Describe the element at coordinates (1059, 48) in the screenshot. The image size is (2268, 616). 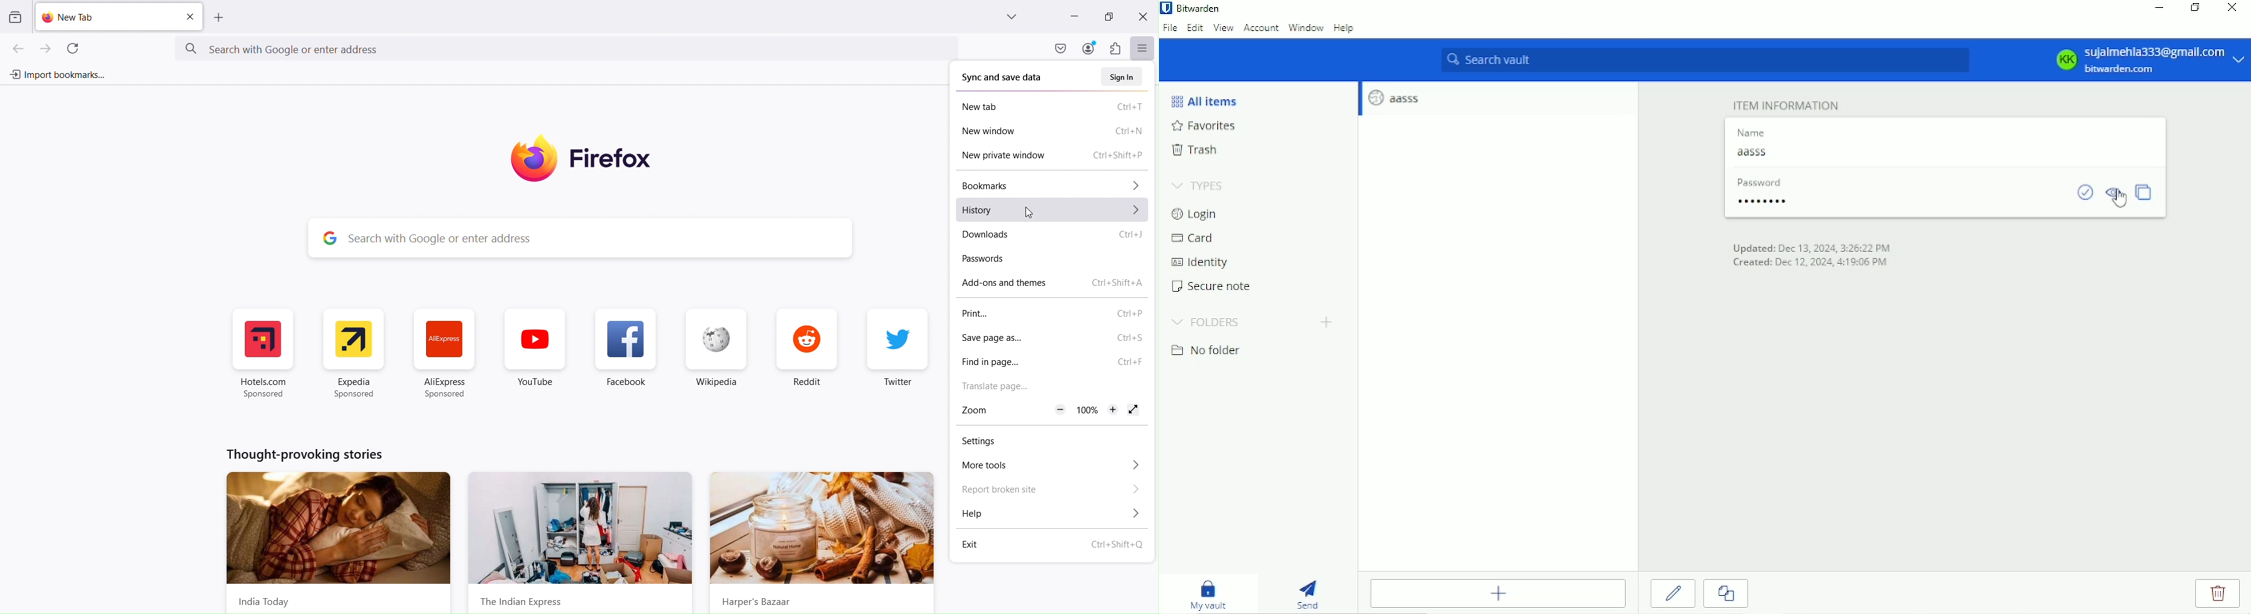
I see `Save to pocket` at that location.